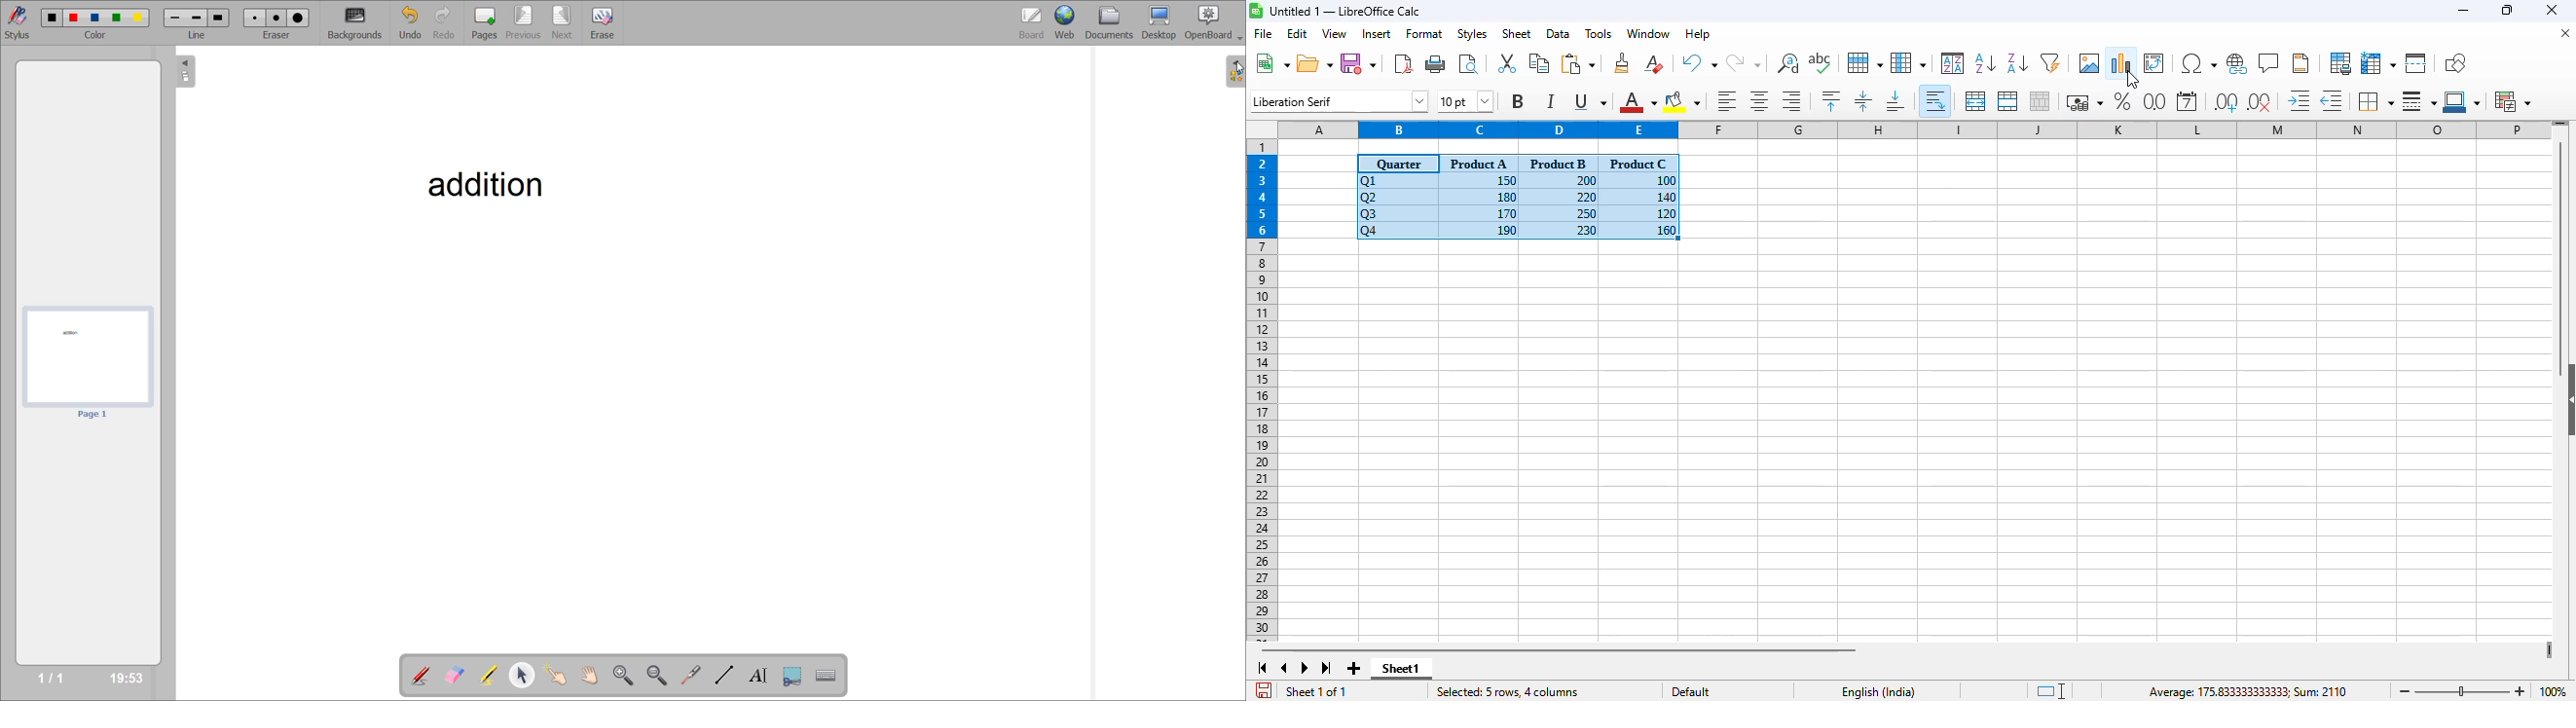 This screenshot has width=2576, height=728. What do you see at coordinates (2375, 100) in the screenshot?
I see `borders` at bounding box center [2375, 100].